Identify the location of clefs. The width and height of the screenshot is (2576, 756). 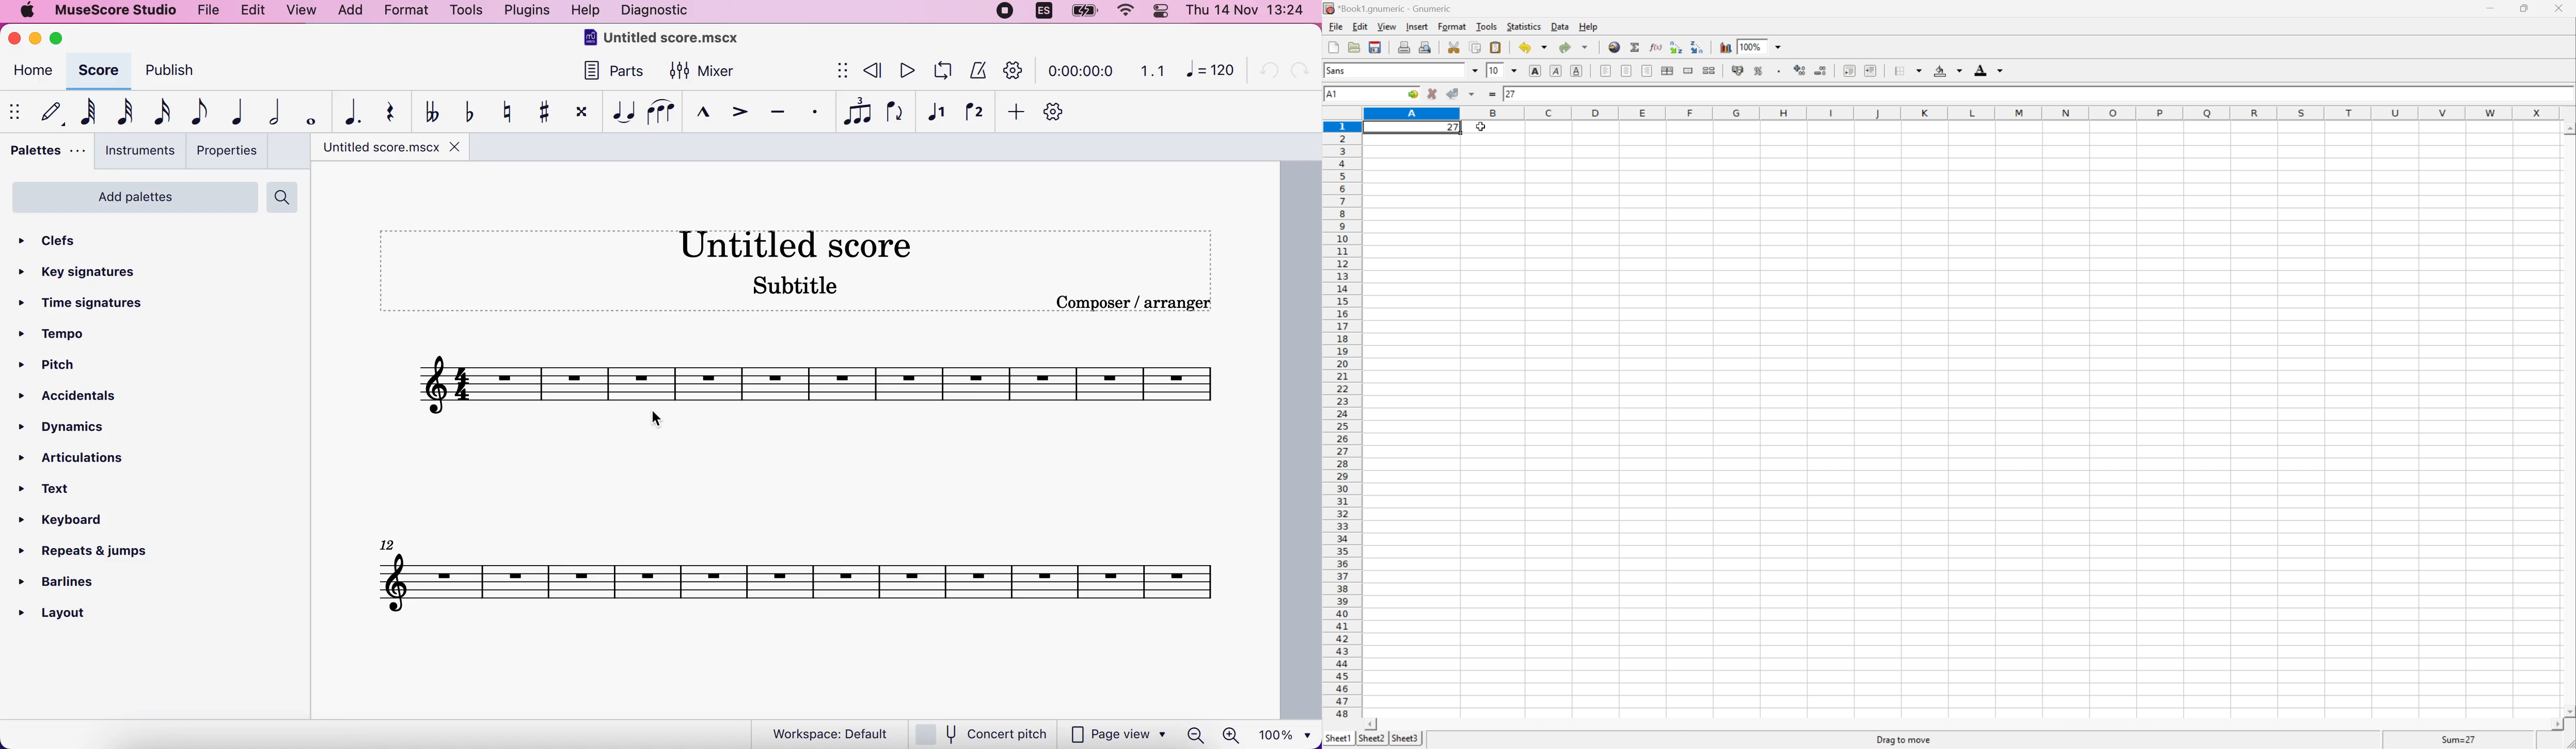
(56, 243).